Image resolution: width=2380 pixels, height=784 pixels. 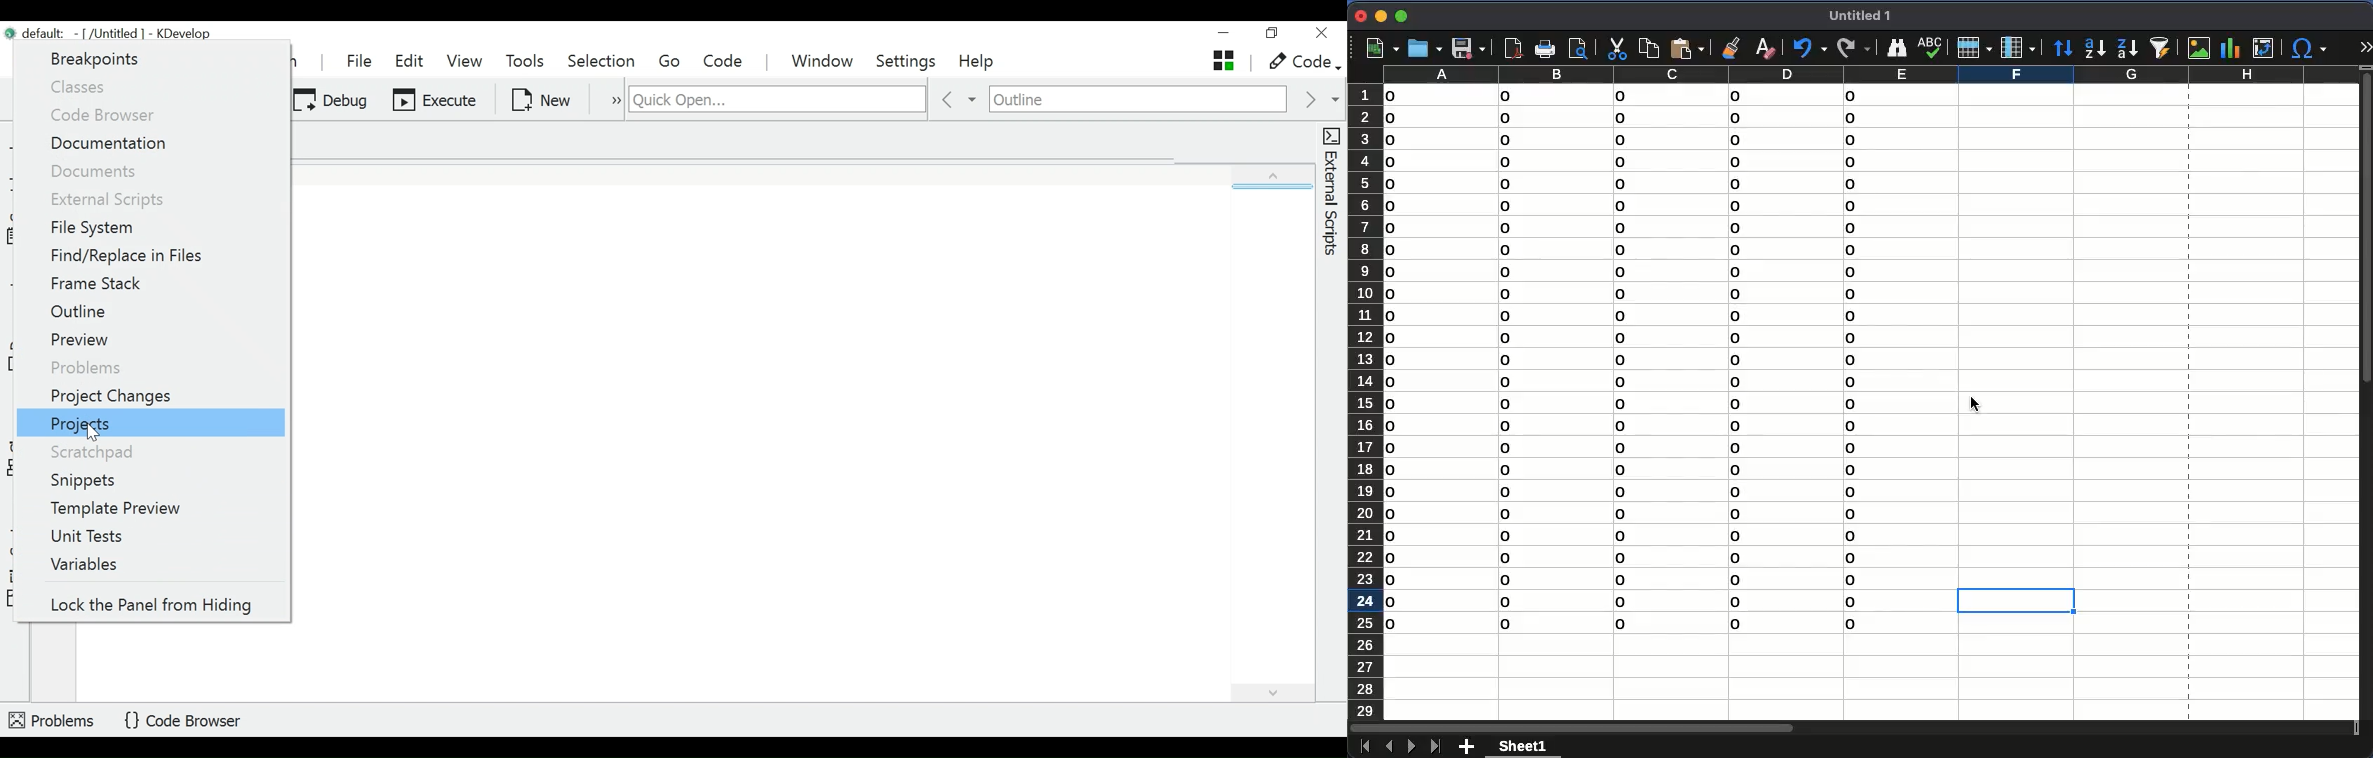 I want to click on print, so click(x=1545, y=49).